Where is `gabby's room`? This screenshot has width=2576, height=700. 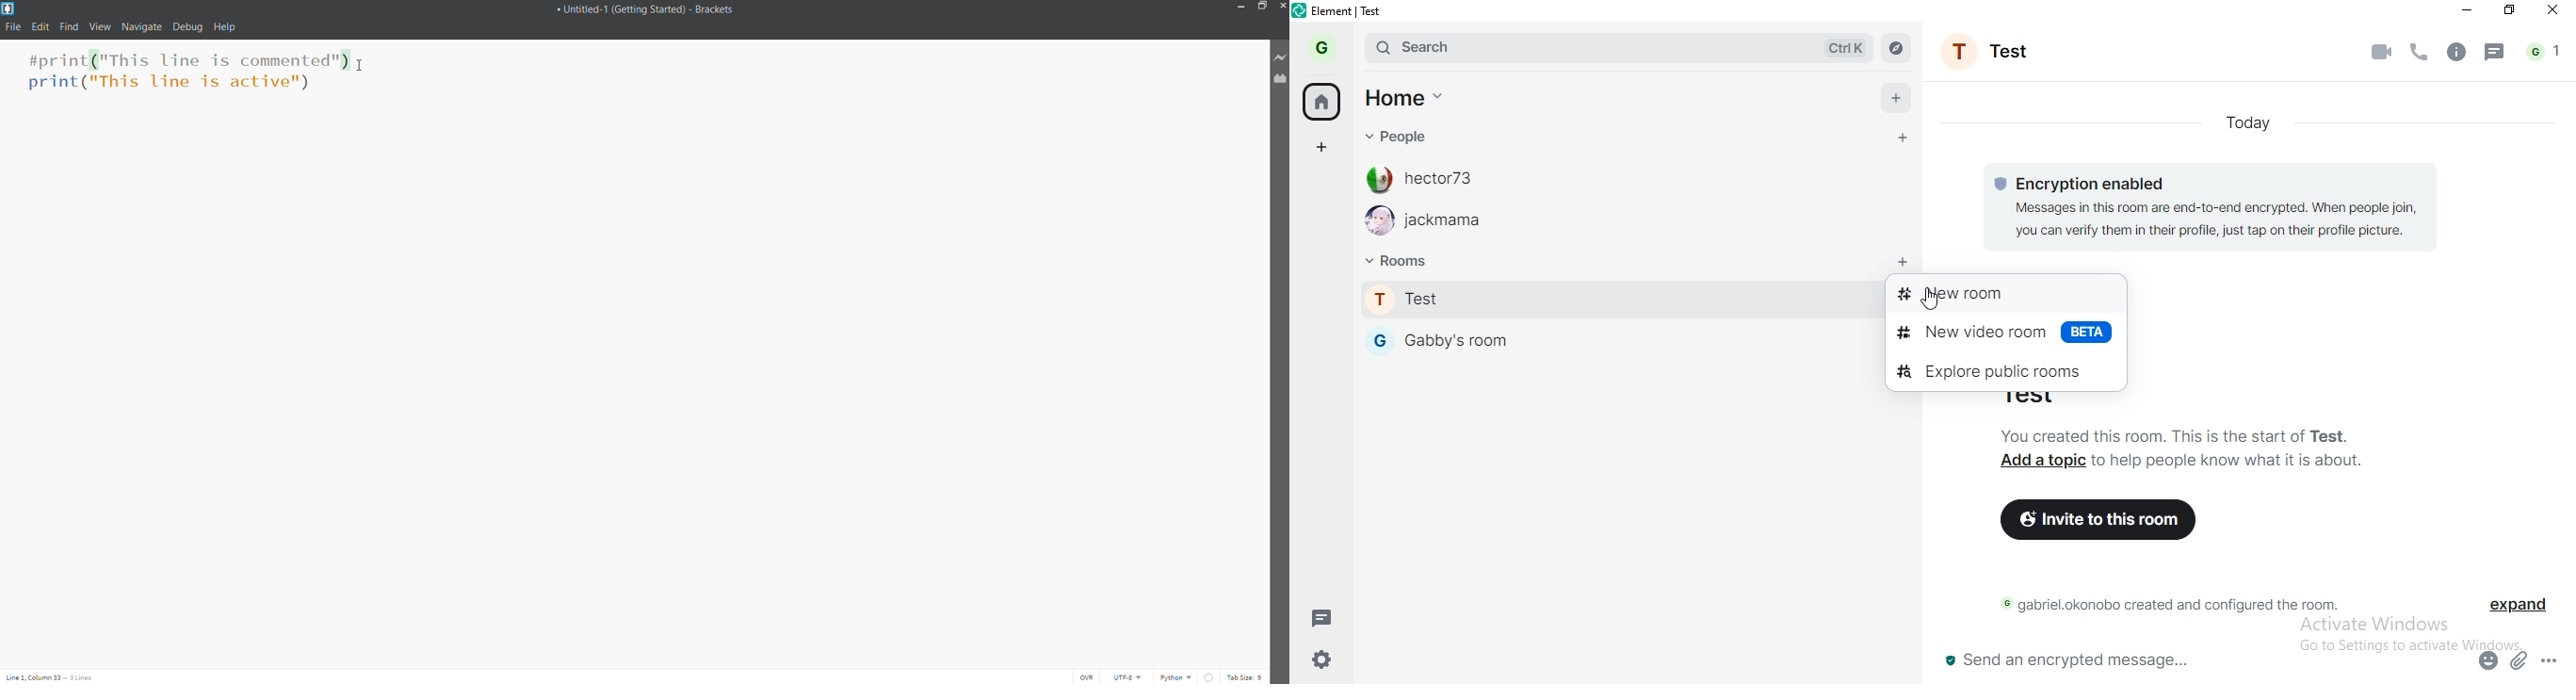
gabby's room is located at coordinates (1614, 338).